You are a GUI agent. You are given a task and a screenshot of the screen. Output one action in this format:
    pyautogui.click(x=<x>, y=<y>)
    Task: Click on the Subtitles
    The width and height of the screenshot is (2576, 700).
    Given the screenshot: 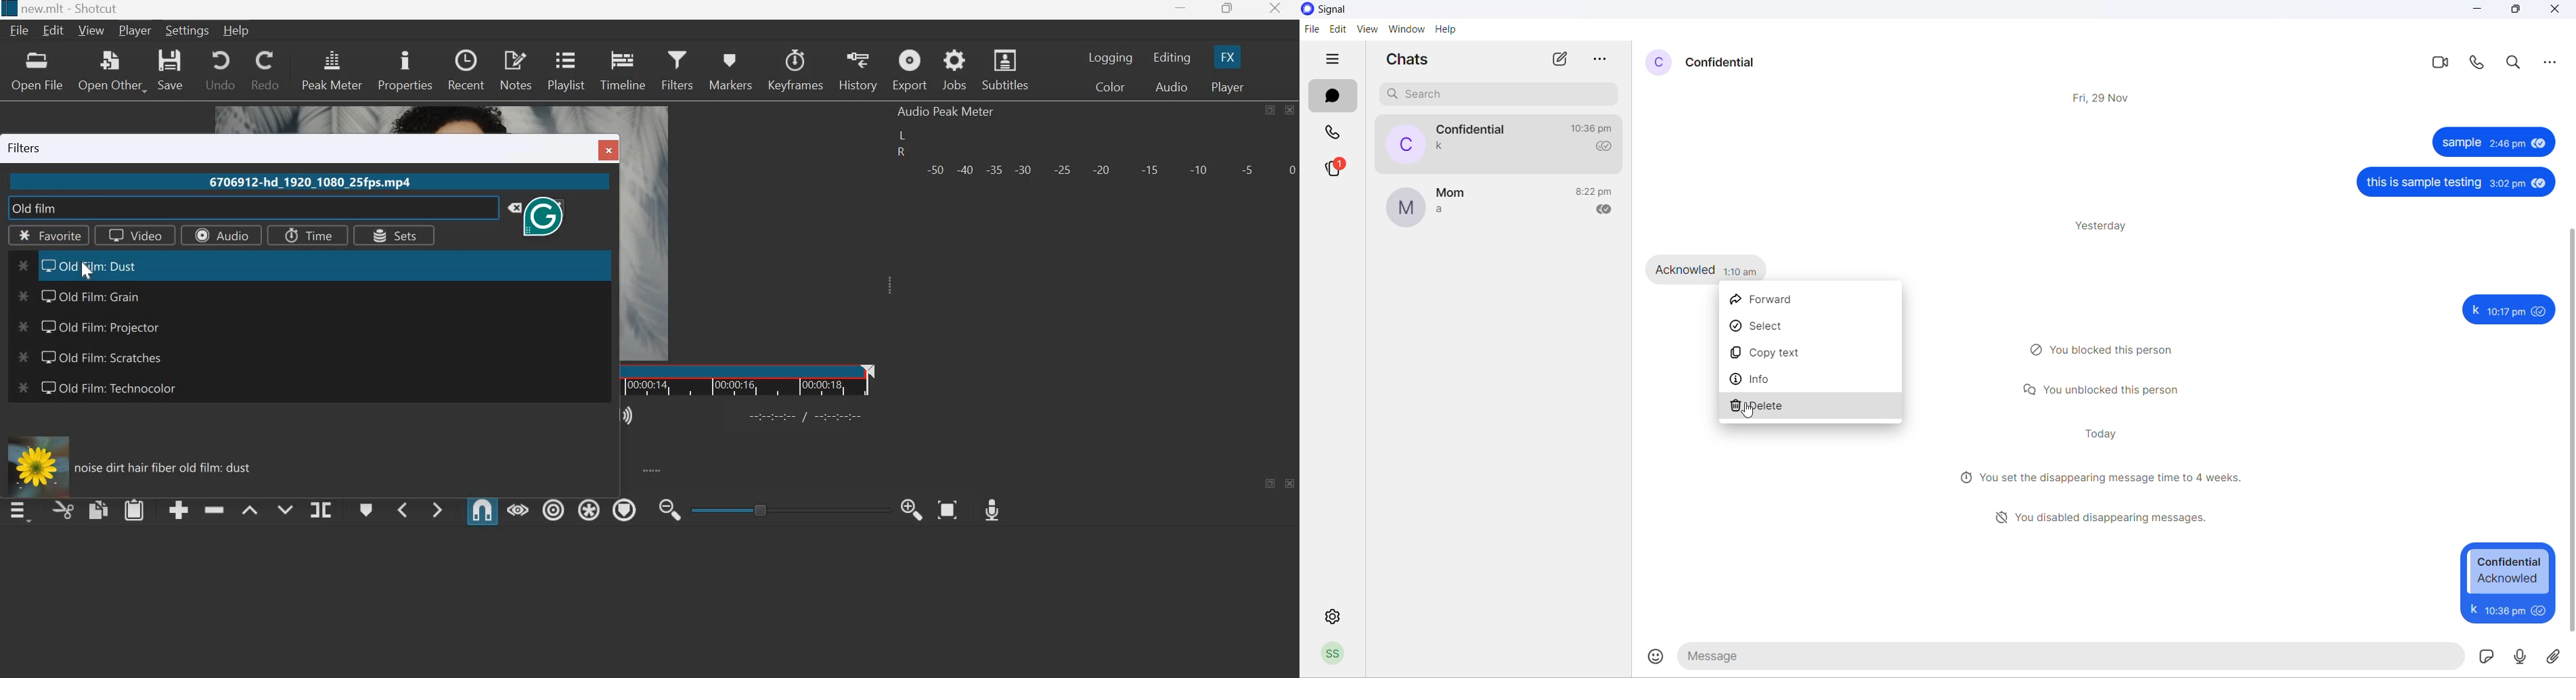 What is the action you would take?
    pyautogui.click(x=1007, y=68)
    